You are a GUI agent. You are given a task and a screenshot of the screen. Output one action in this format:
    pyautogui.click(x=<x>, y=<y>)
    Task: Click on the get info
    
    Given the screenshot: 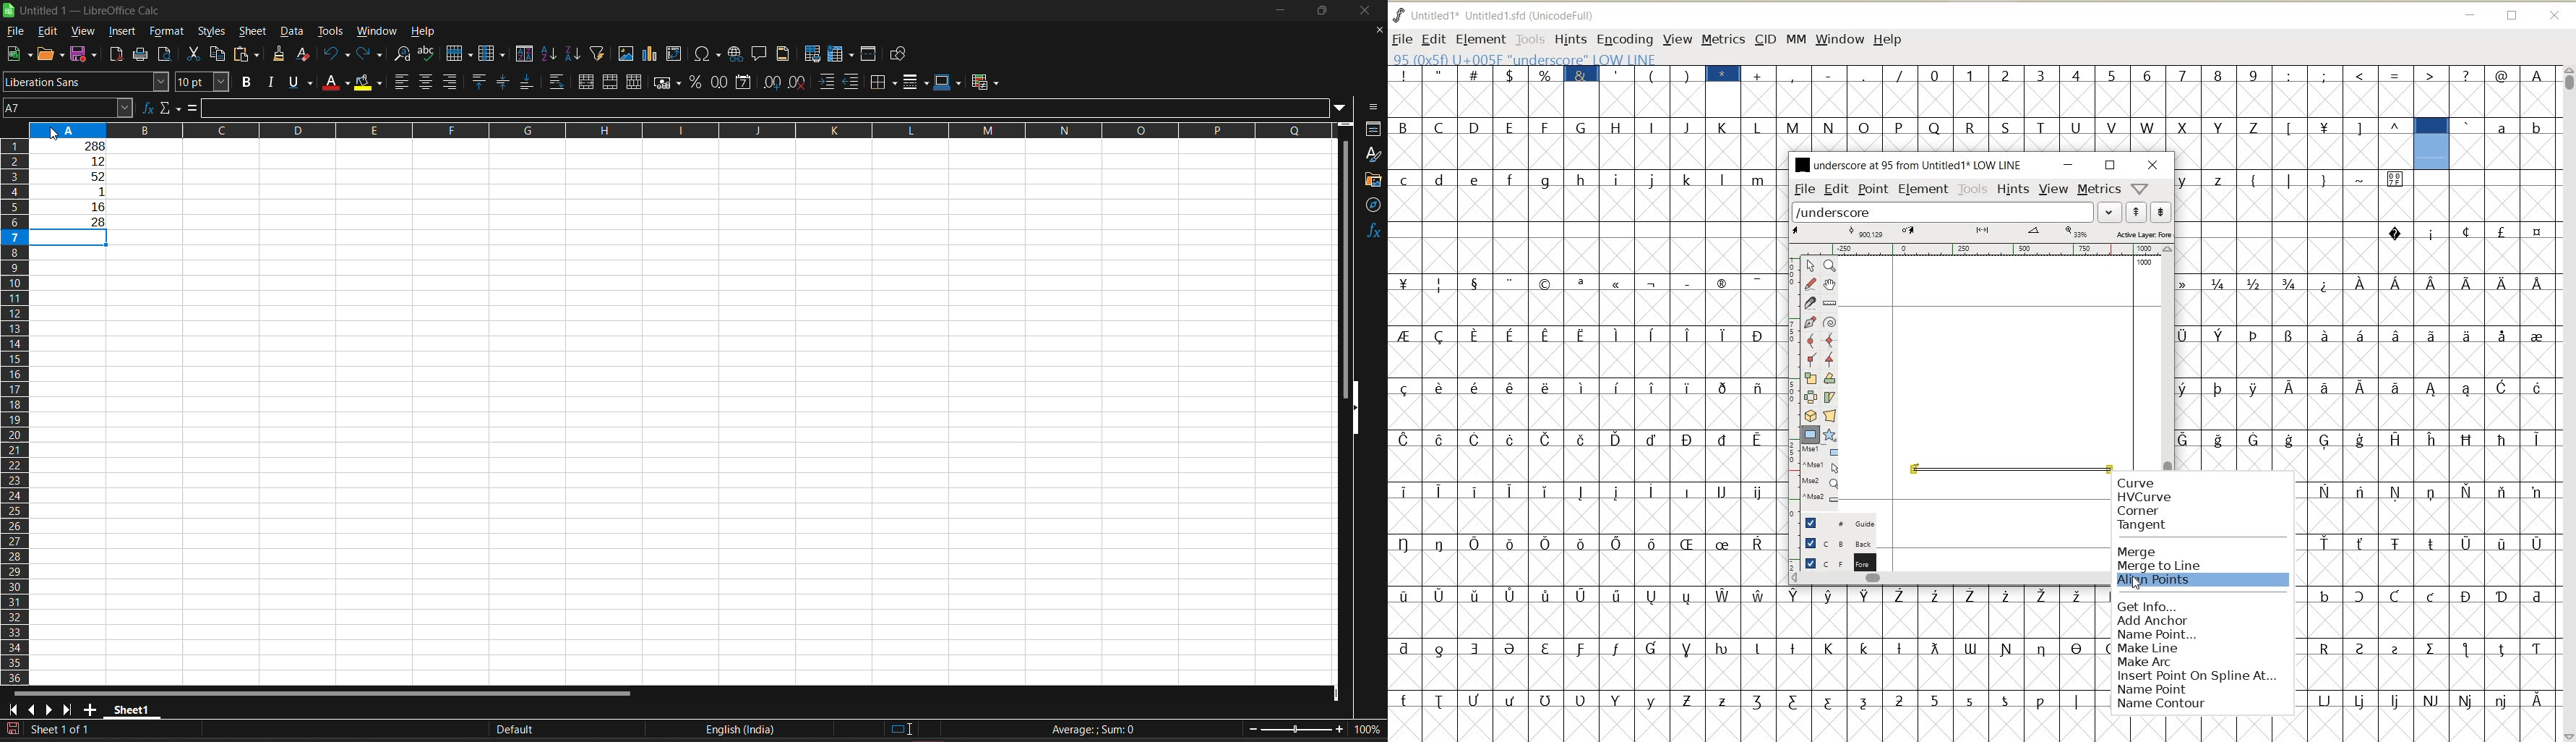 What is the action you would take?
    pyautogui.click(x=2199, y=605)
    